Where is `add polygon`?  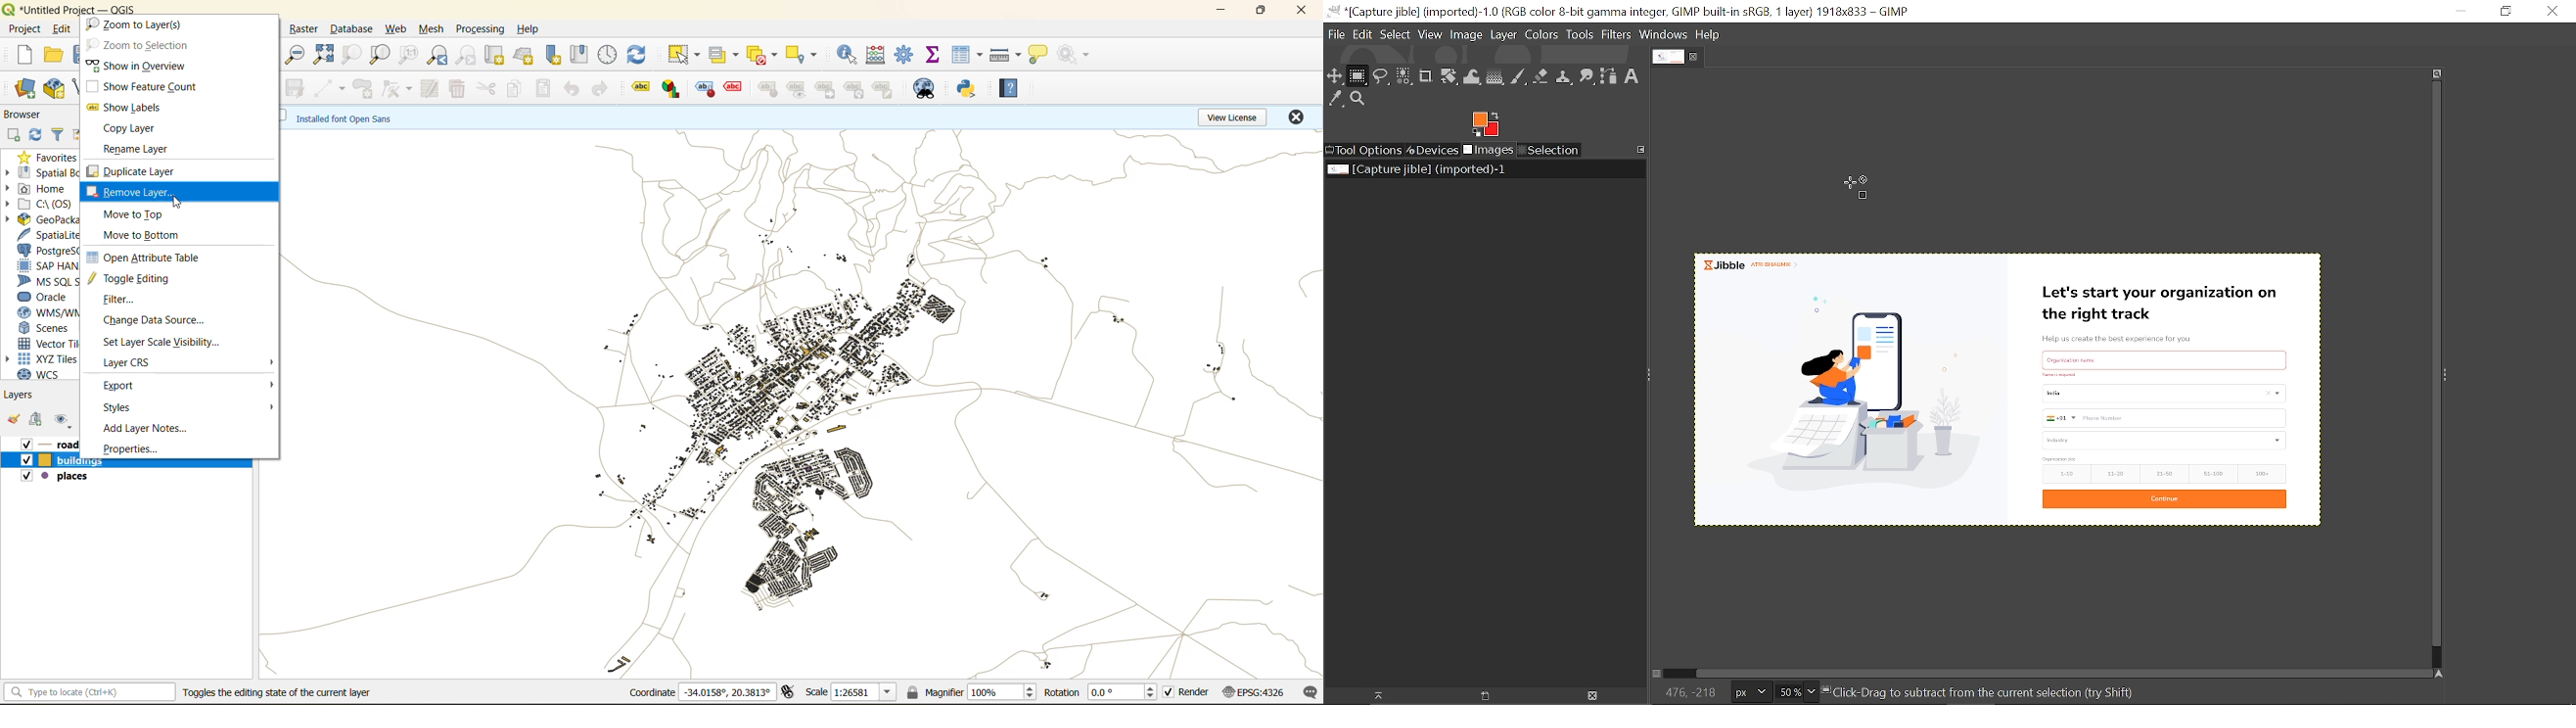
add polygon is located at coordinates (366, 88).